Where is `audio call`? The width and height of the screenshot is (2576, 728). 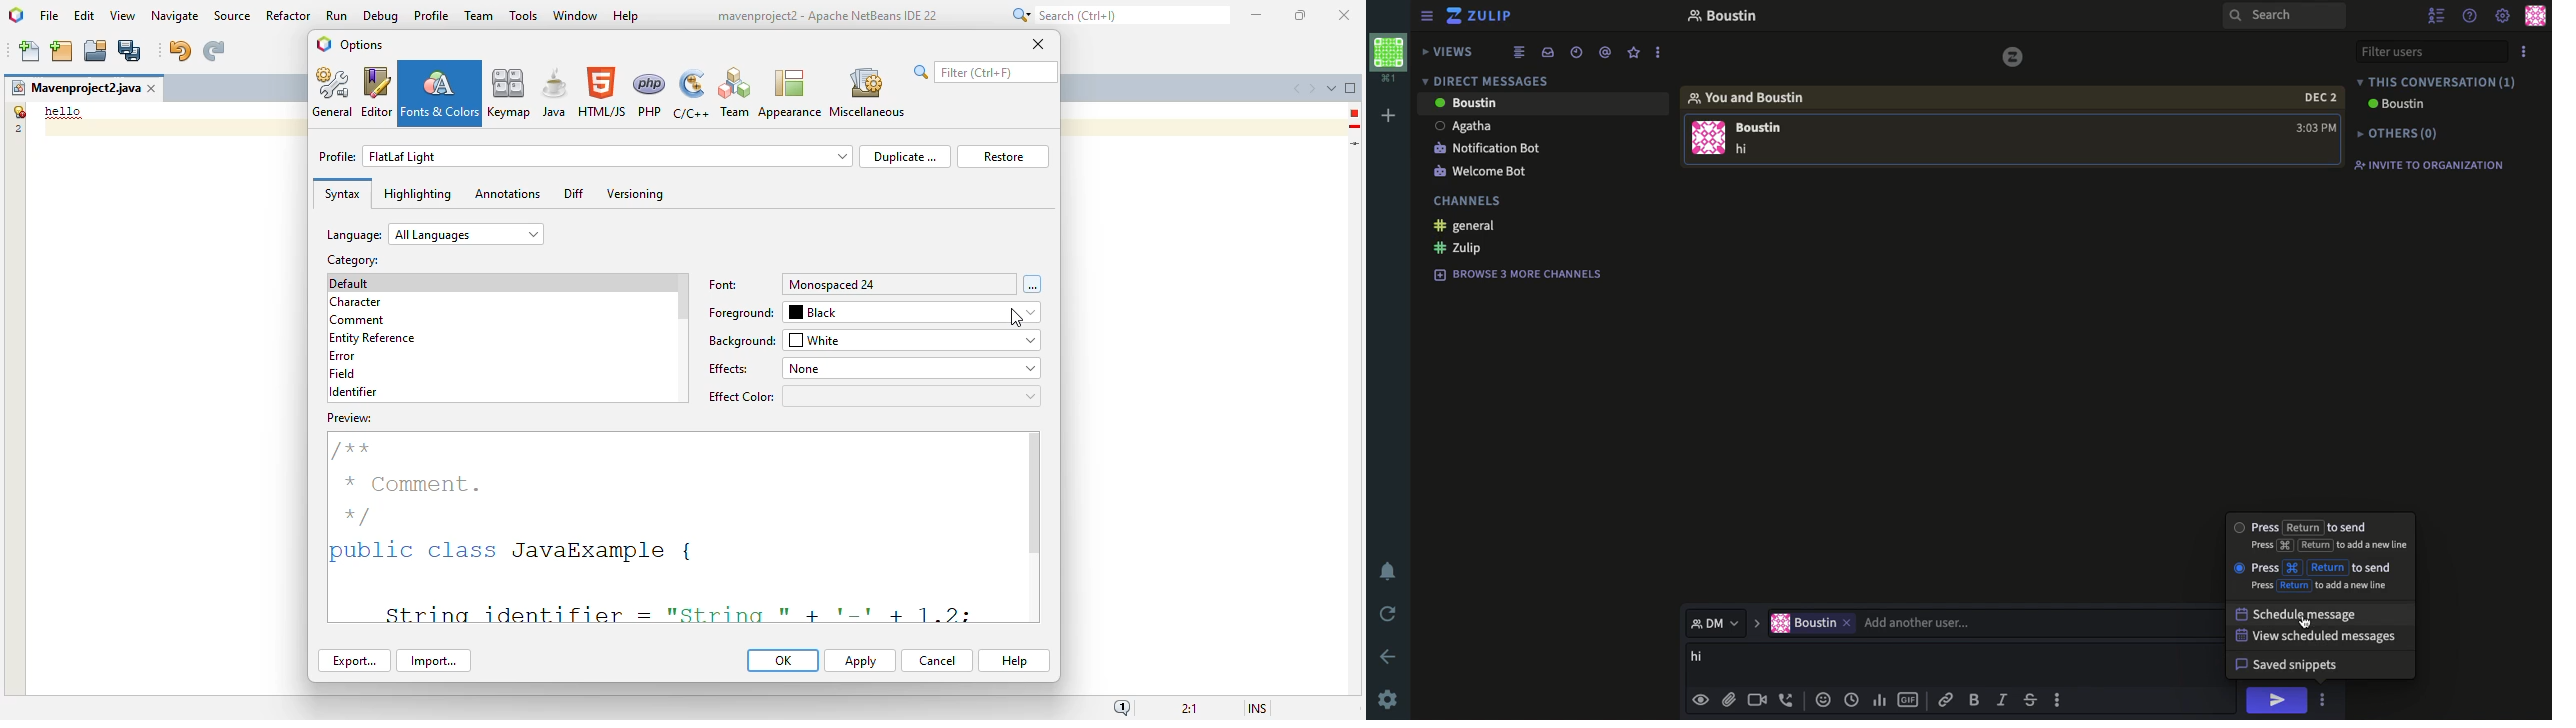
audio call is located at coordinates (1786, 698).